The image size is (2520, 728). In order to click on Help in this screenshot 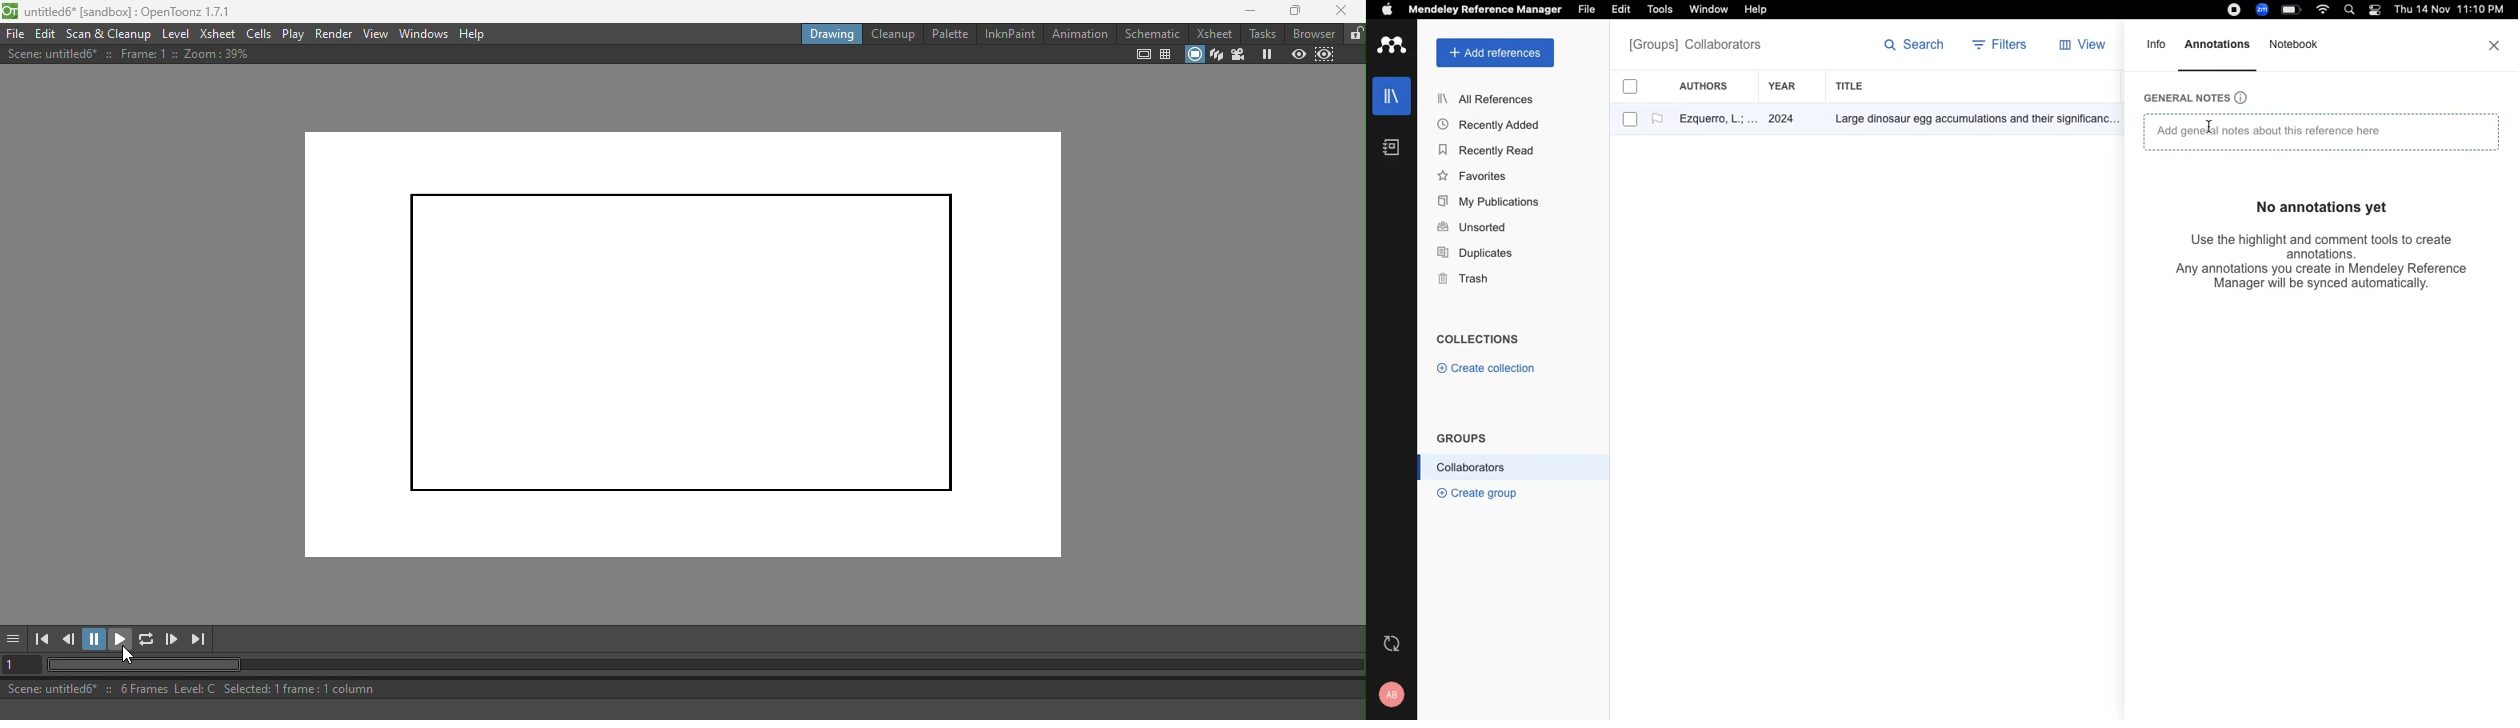, I will do `click(1754, 10)`.